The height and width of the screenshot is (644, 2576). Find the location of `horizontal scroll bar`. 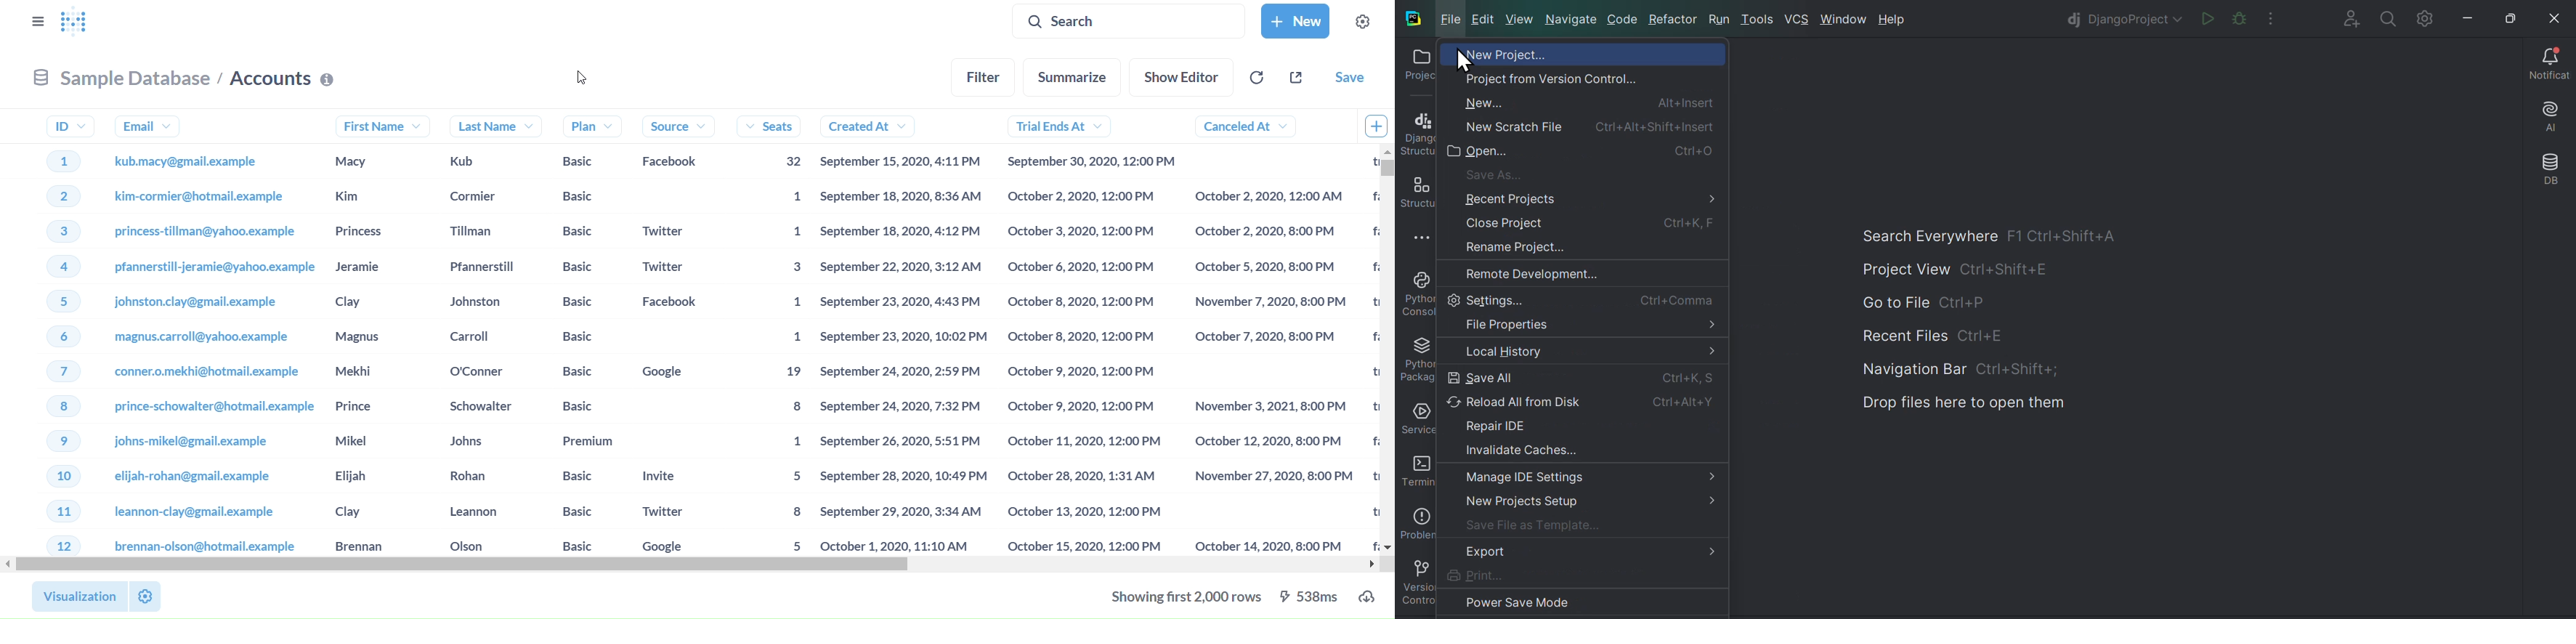

horizontal scroll bar is located at coordinates (700, 565).